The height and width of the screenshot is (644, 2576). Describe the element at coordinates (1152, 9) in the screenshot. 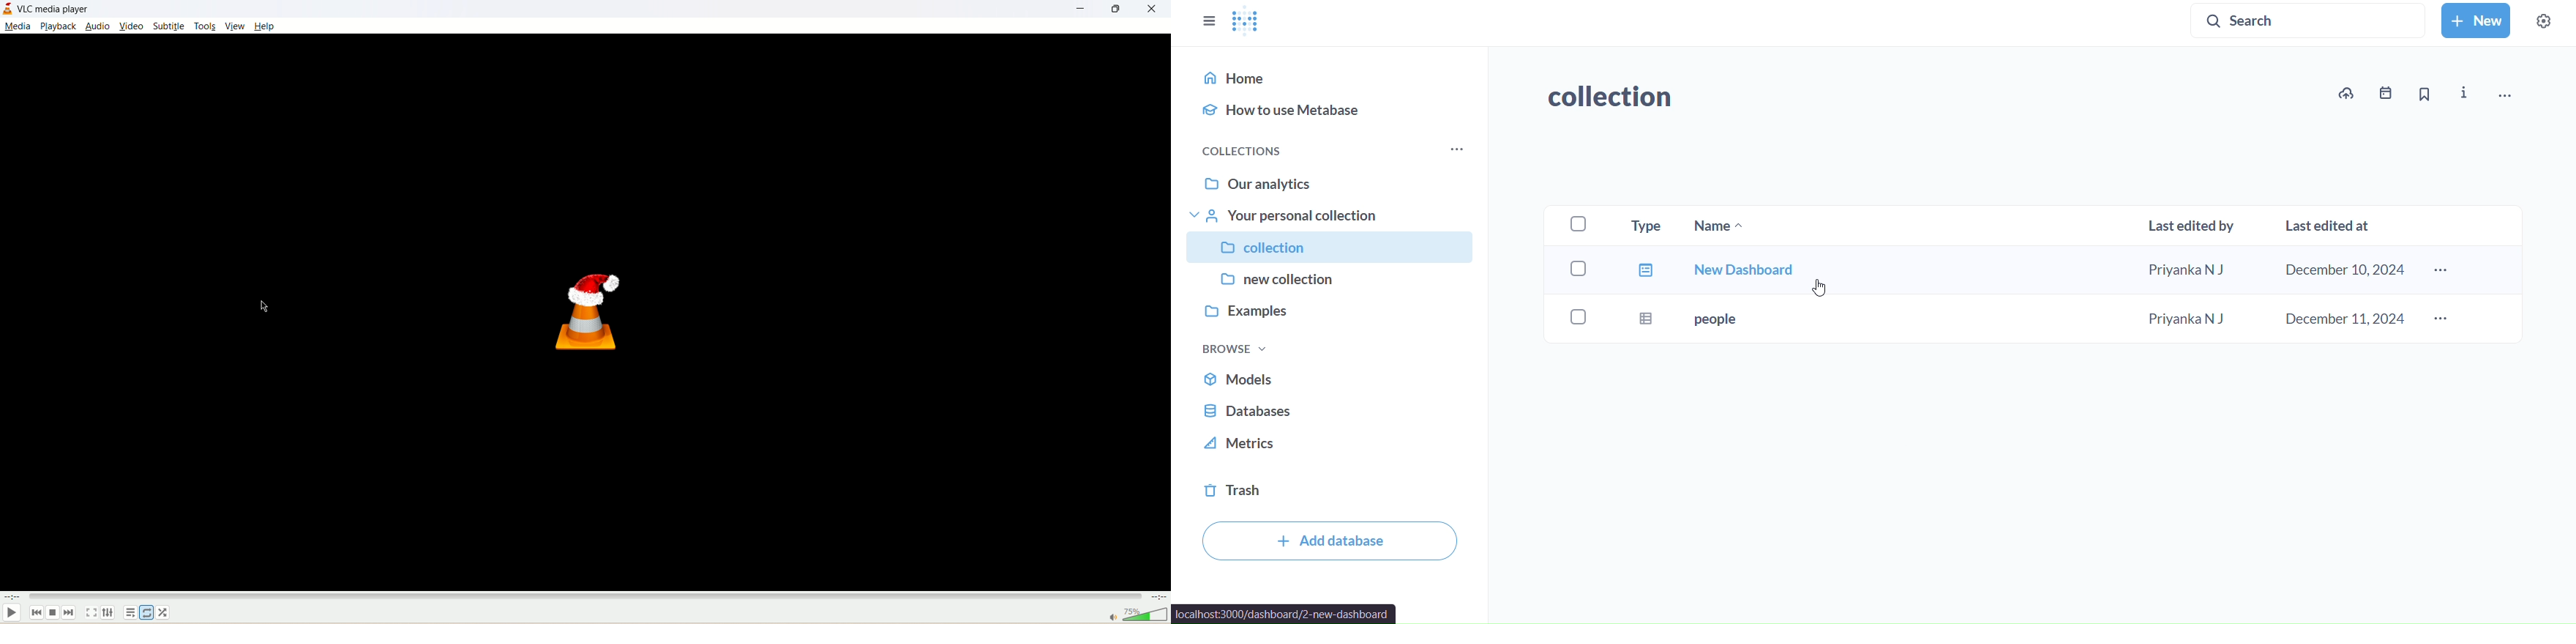

I see `close` at that location.